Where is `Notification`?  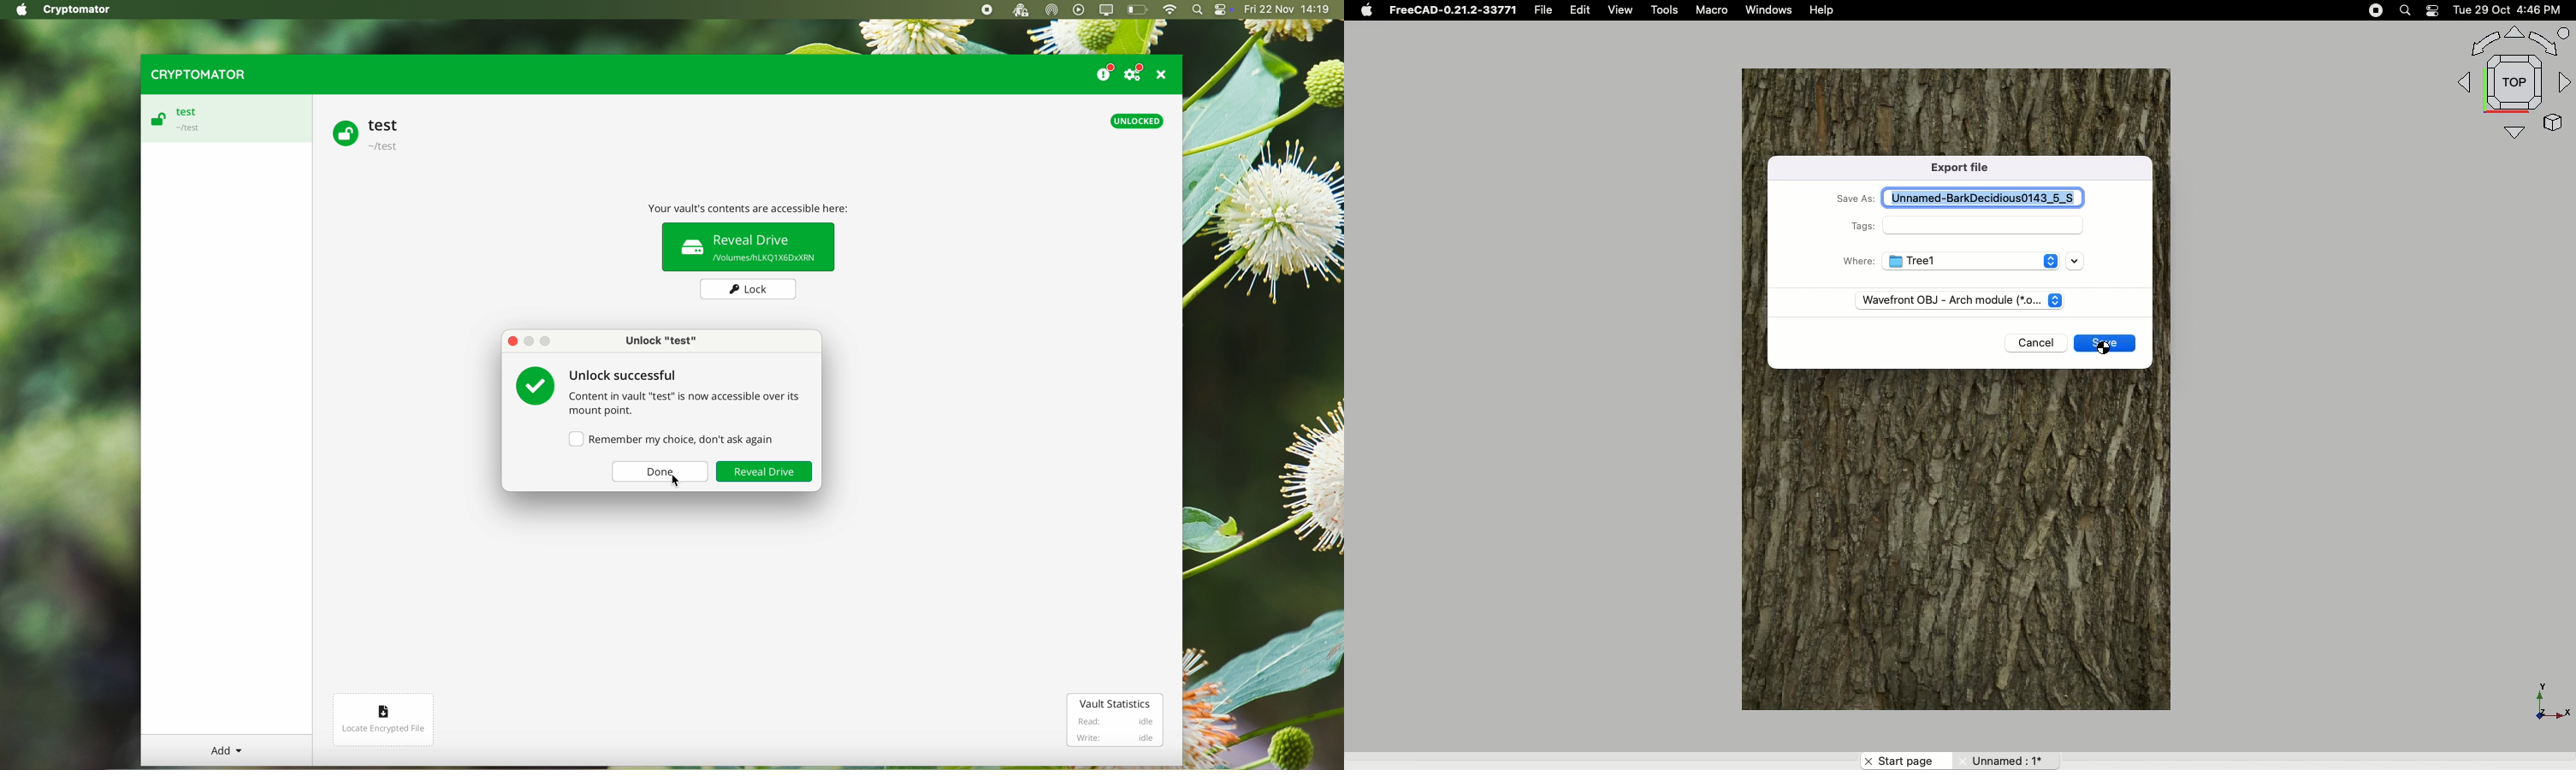 Notification is located at coordinates (2432, 10).